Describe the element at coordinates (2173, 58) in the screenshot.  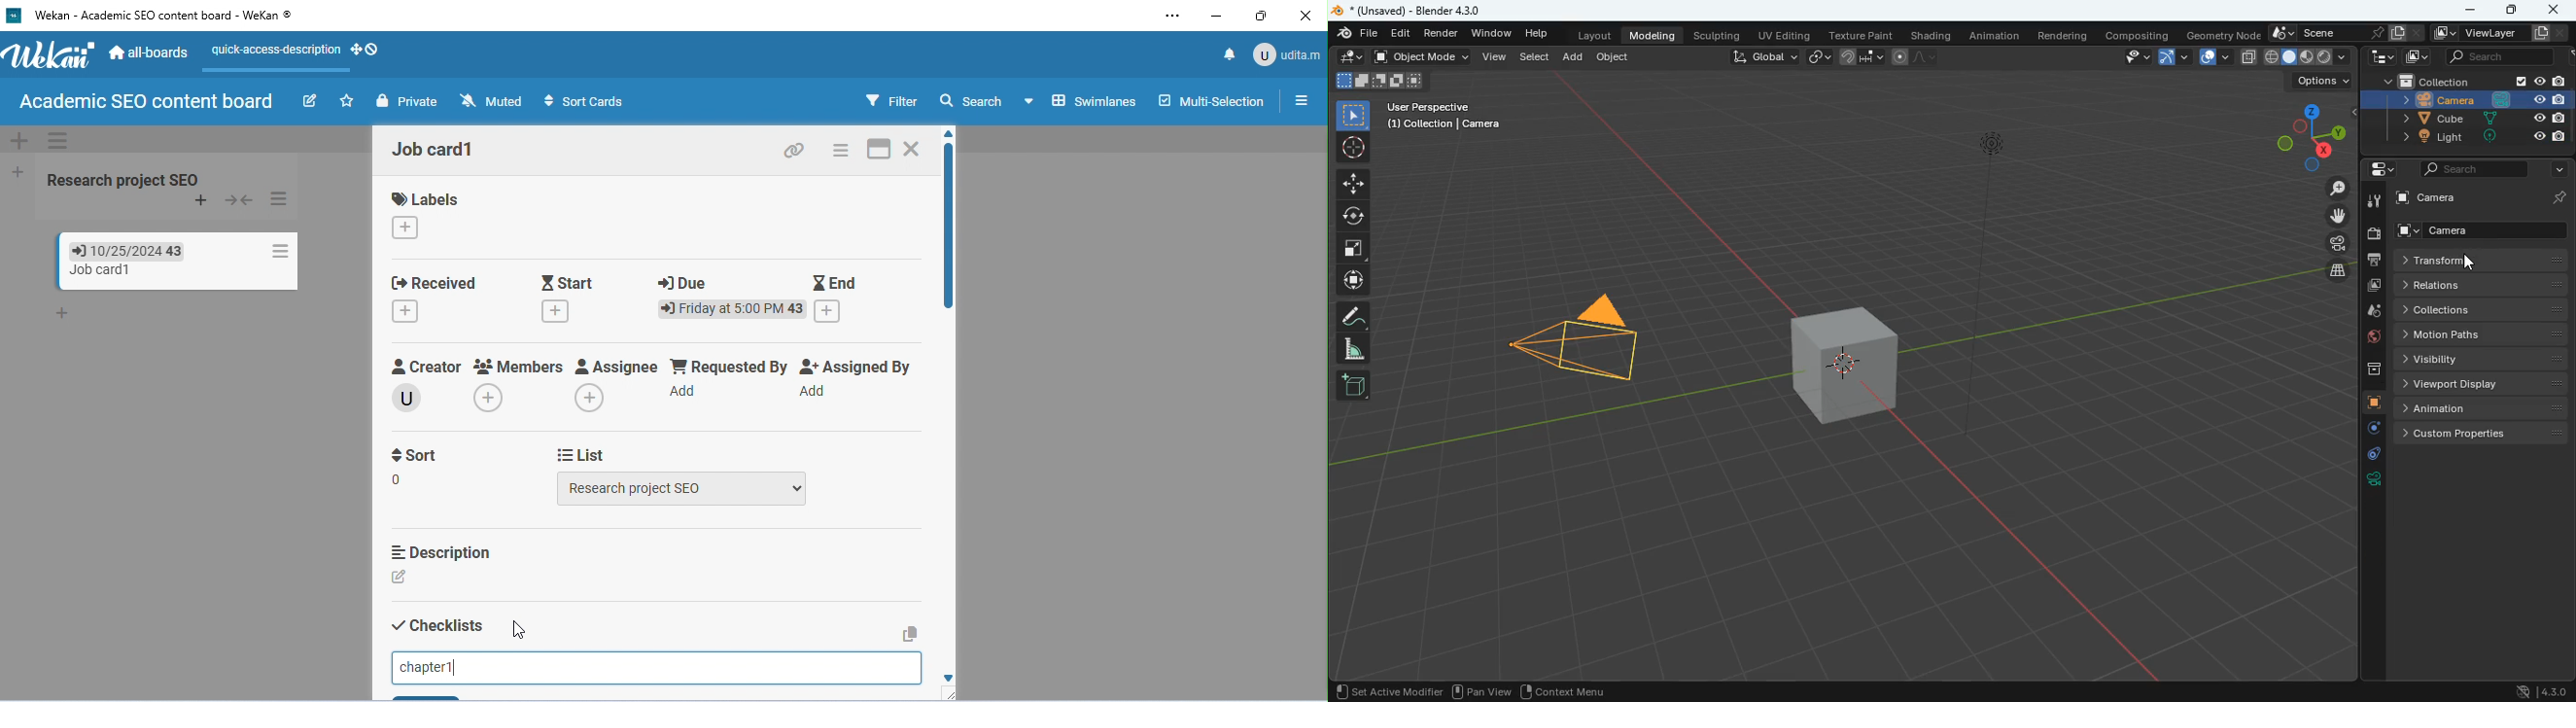
I see `arc` at that location.